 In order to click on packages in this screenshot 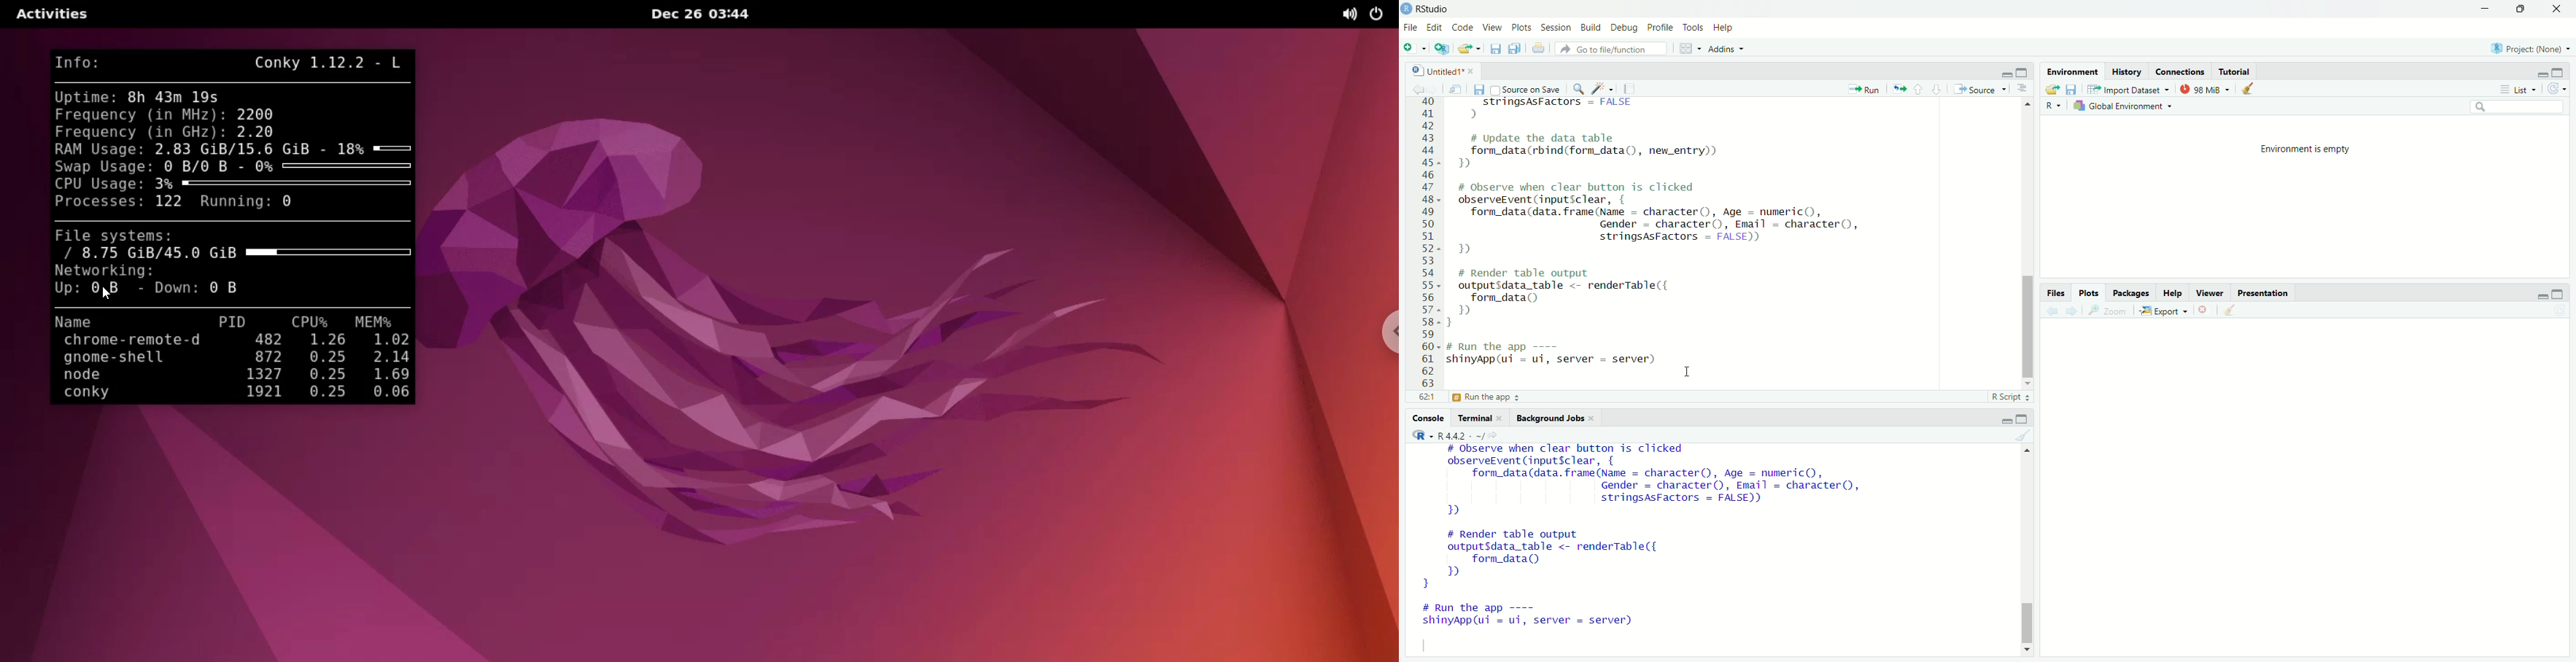, I will do `click(2132, 293)`.